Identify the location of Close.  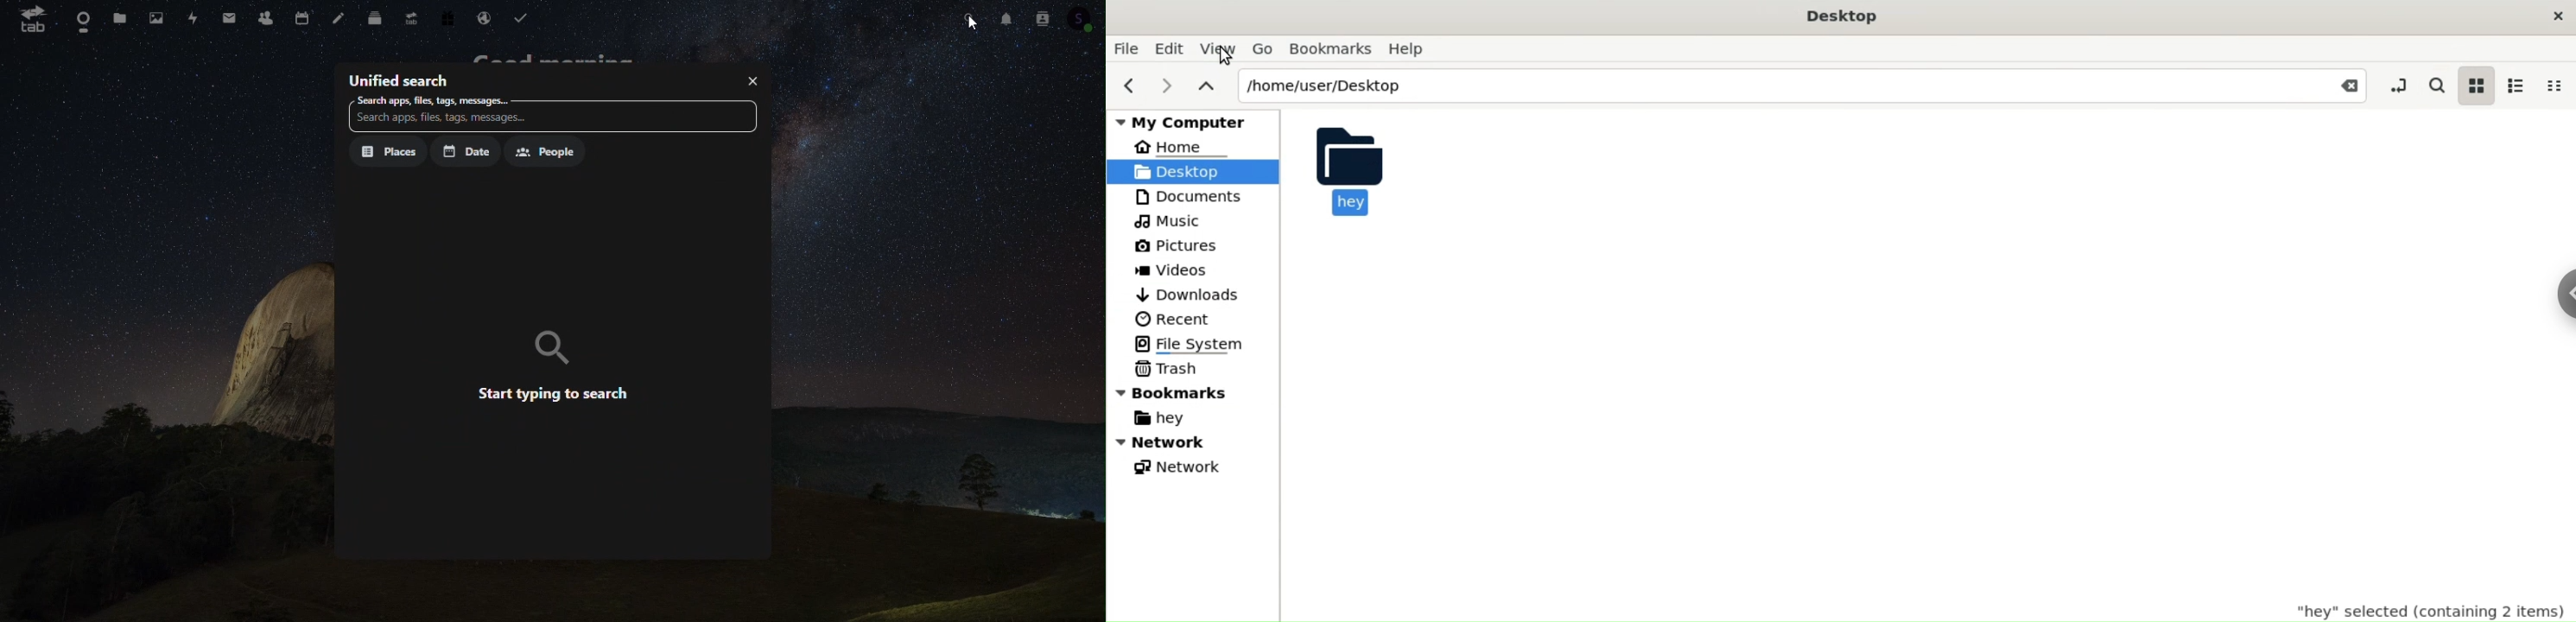
(2341, 85).